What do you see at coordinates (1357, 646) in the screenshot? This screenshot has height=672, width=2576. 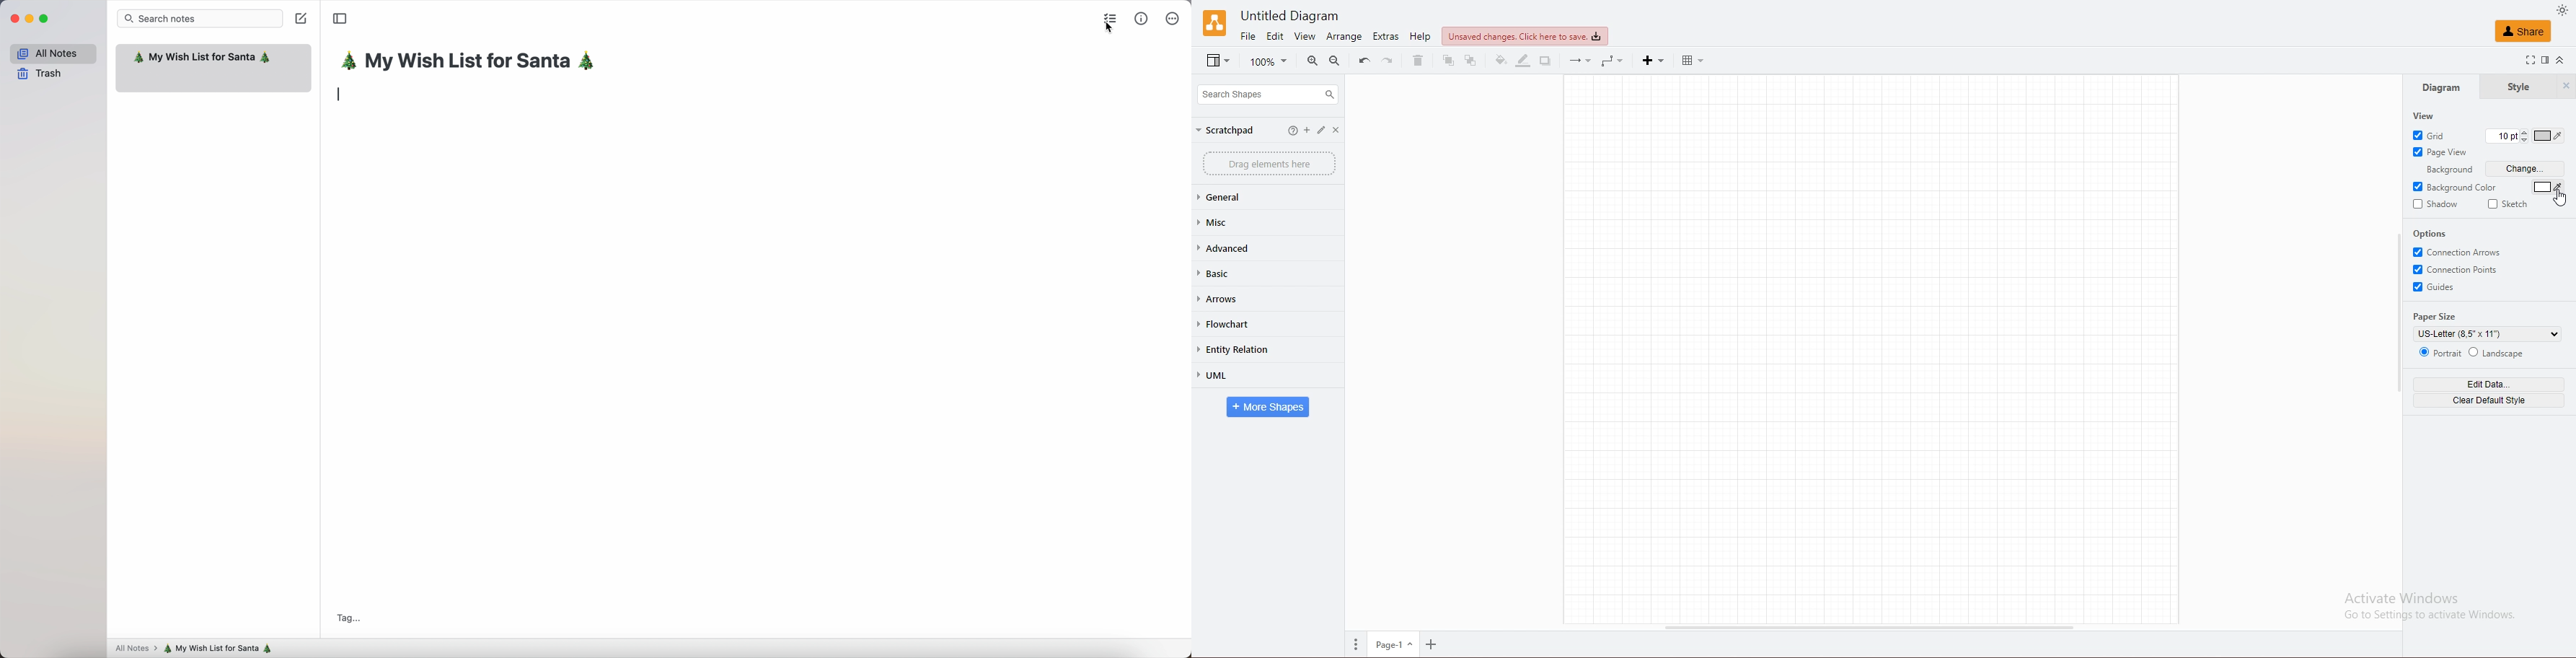 I see `options` at bounding box center [1357, 646].